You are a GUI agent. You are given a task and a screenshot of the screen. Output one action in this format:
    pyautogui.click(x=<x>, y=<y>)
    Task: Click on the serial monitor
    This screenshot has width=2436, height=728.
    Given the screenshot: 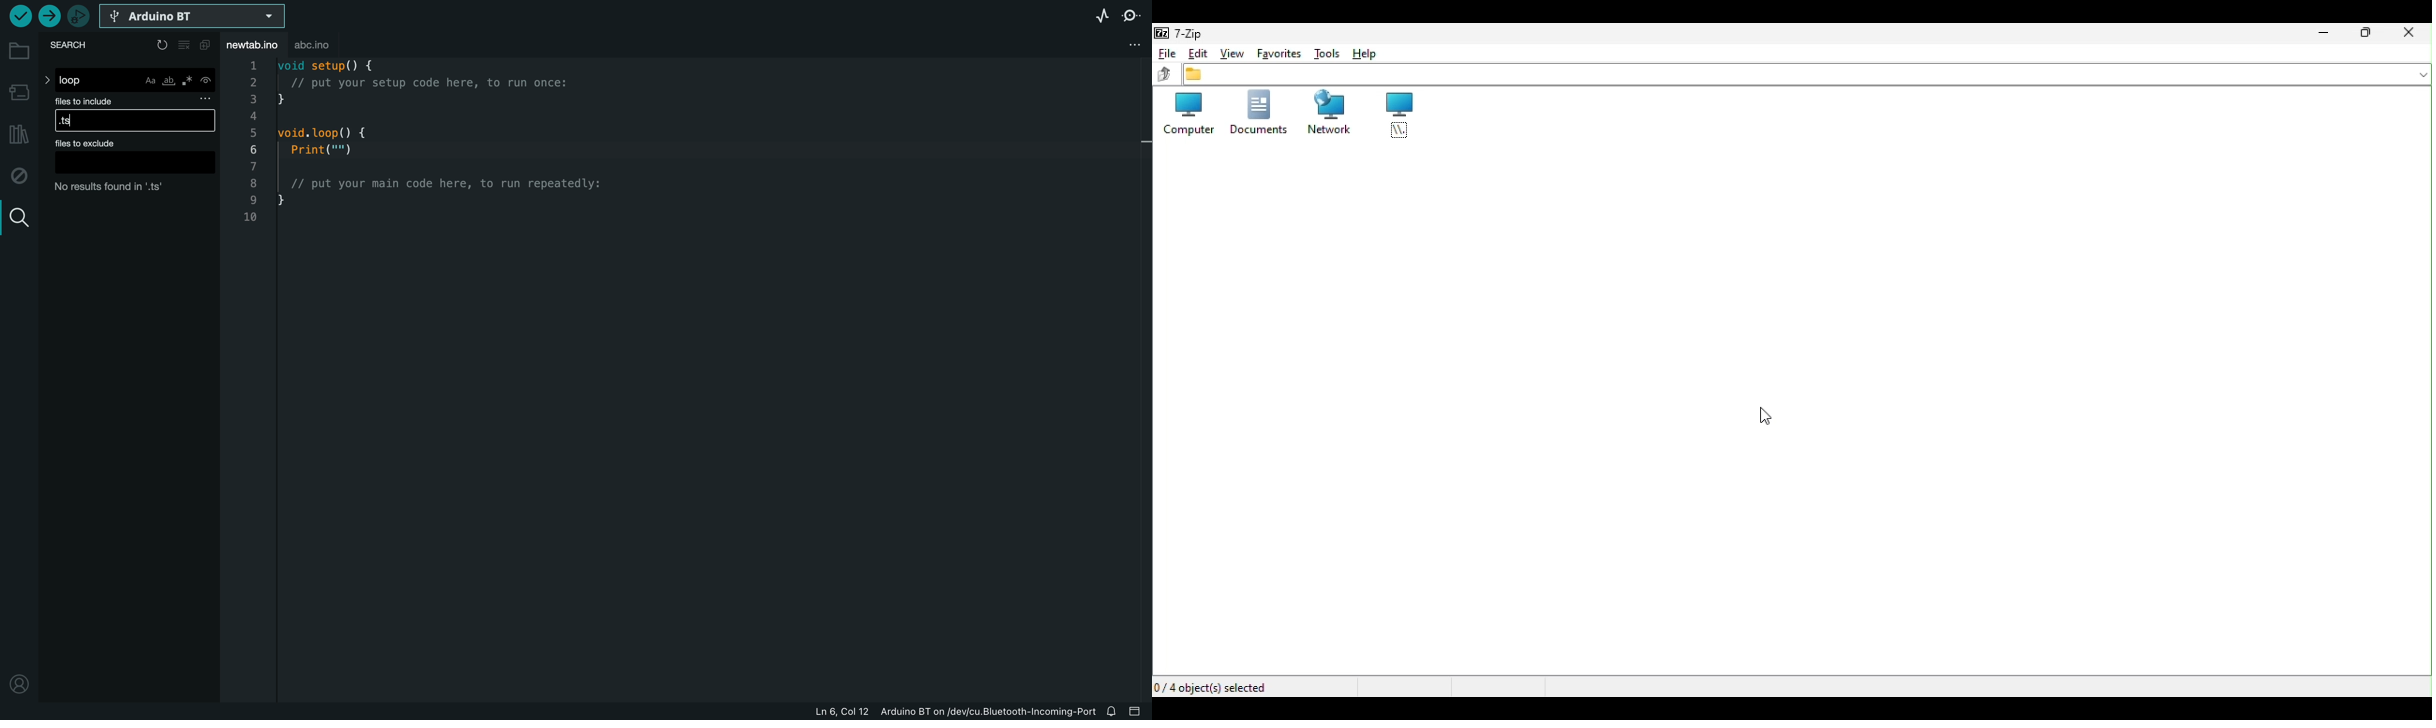 What is the action you would take?
    pyautogui.click(x=1135, y=13)
    